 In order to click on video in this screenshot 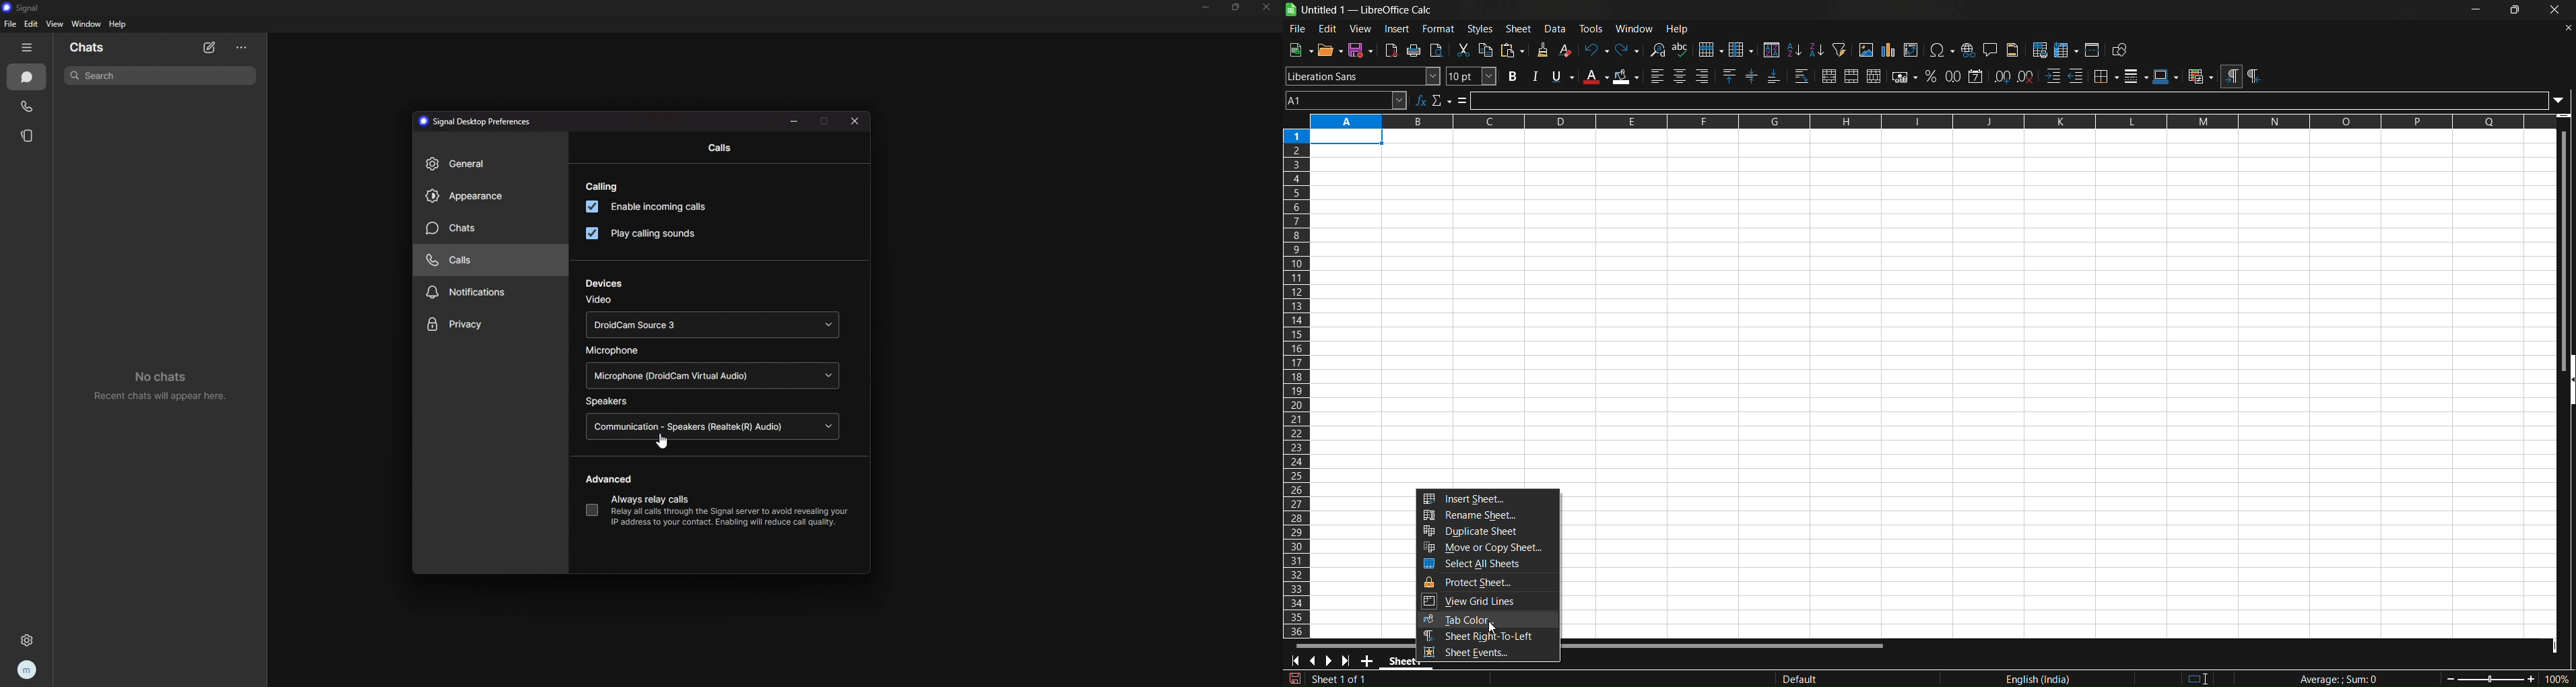, I will do `click(601, 301)`.